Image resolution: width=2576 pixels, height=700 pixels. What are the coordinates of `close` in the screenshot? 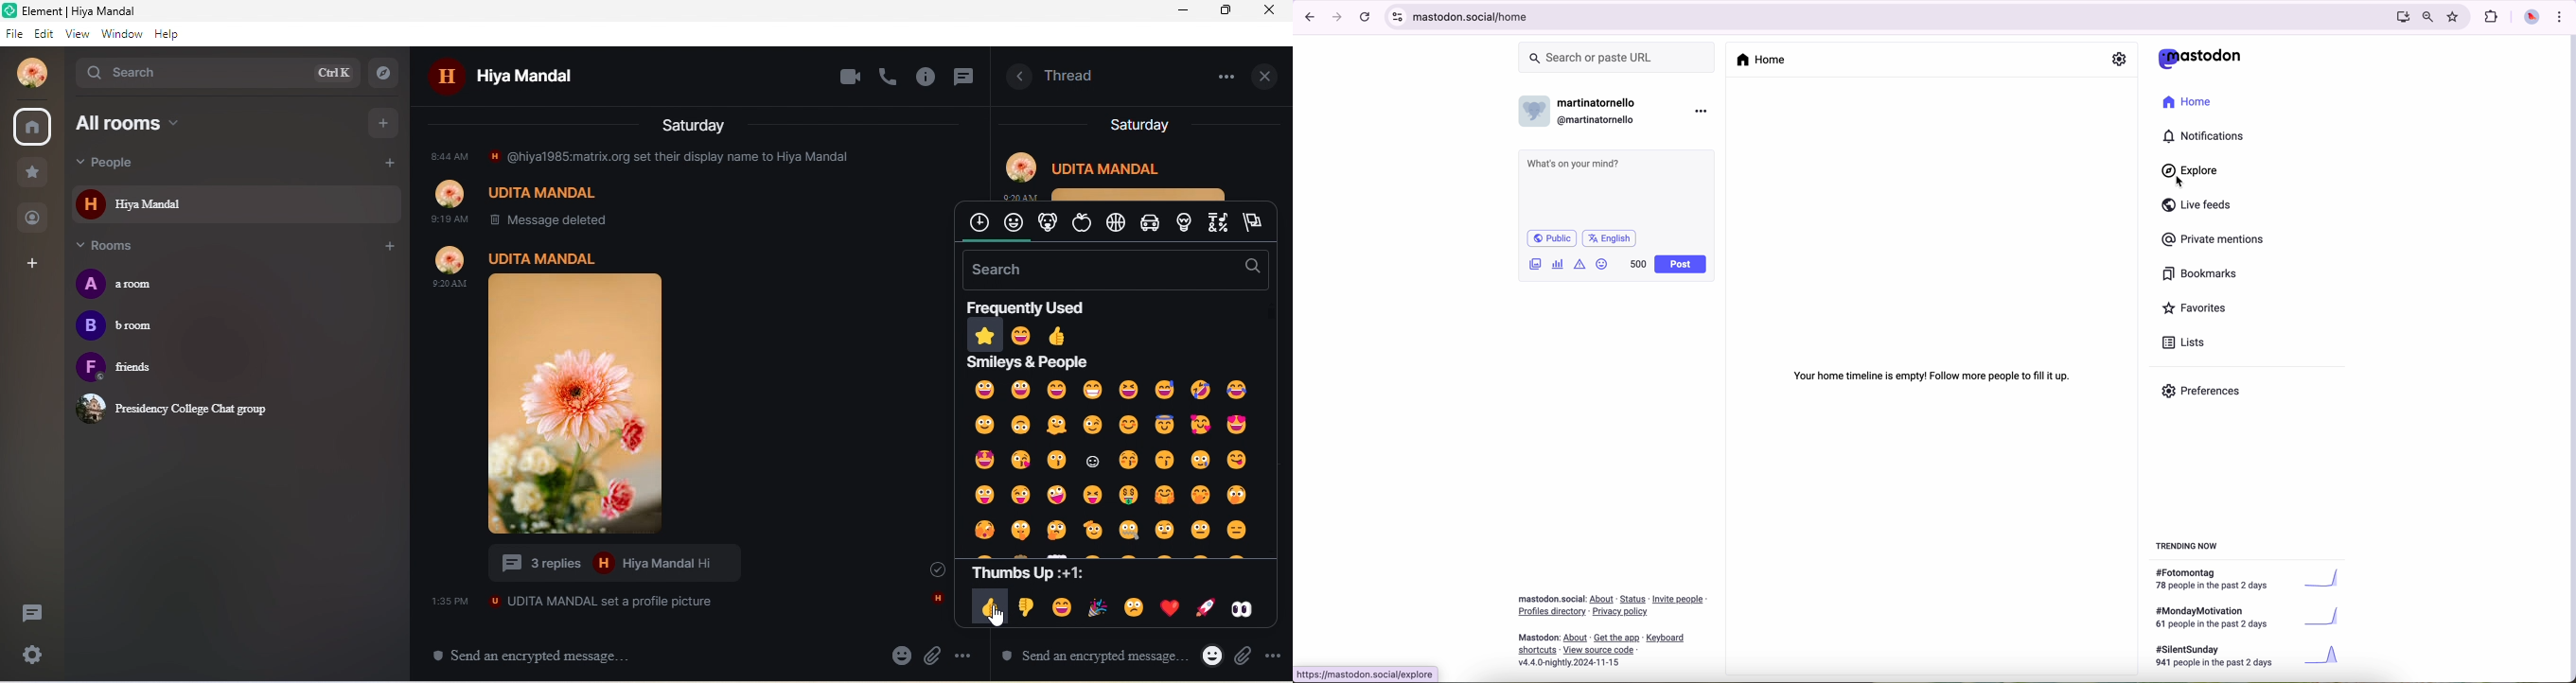 It's located at (1268, 75).